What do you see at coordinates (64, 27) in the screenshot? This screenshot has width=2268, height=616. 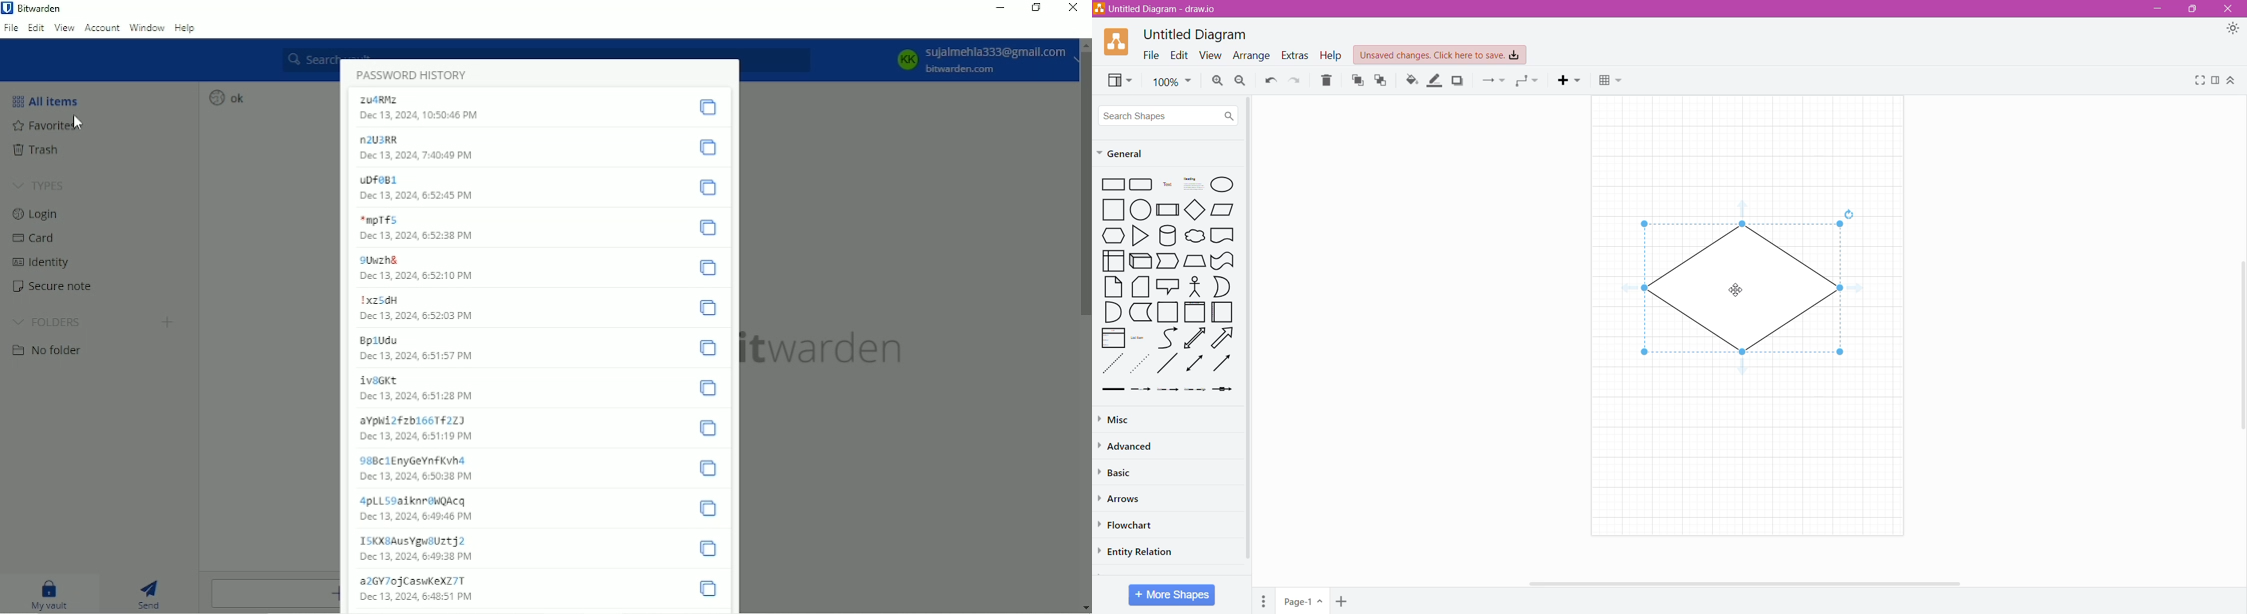 I see `View` at bounding box center [64, 27].